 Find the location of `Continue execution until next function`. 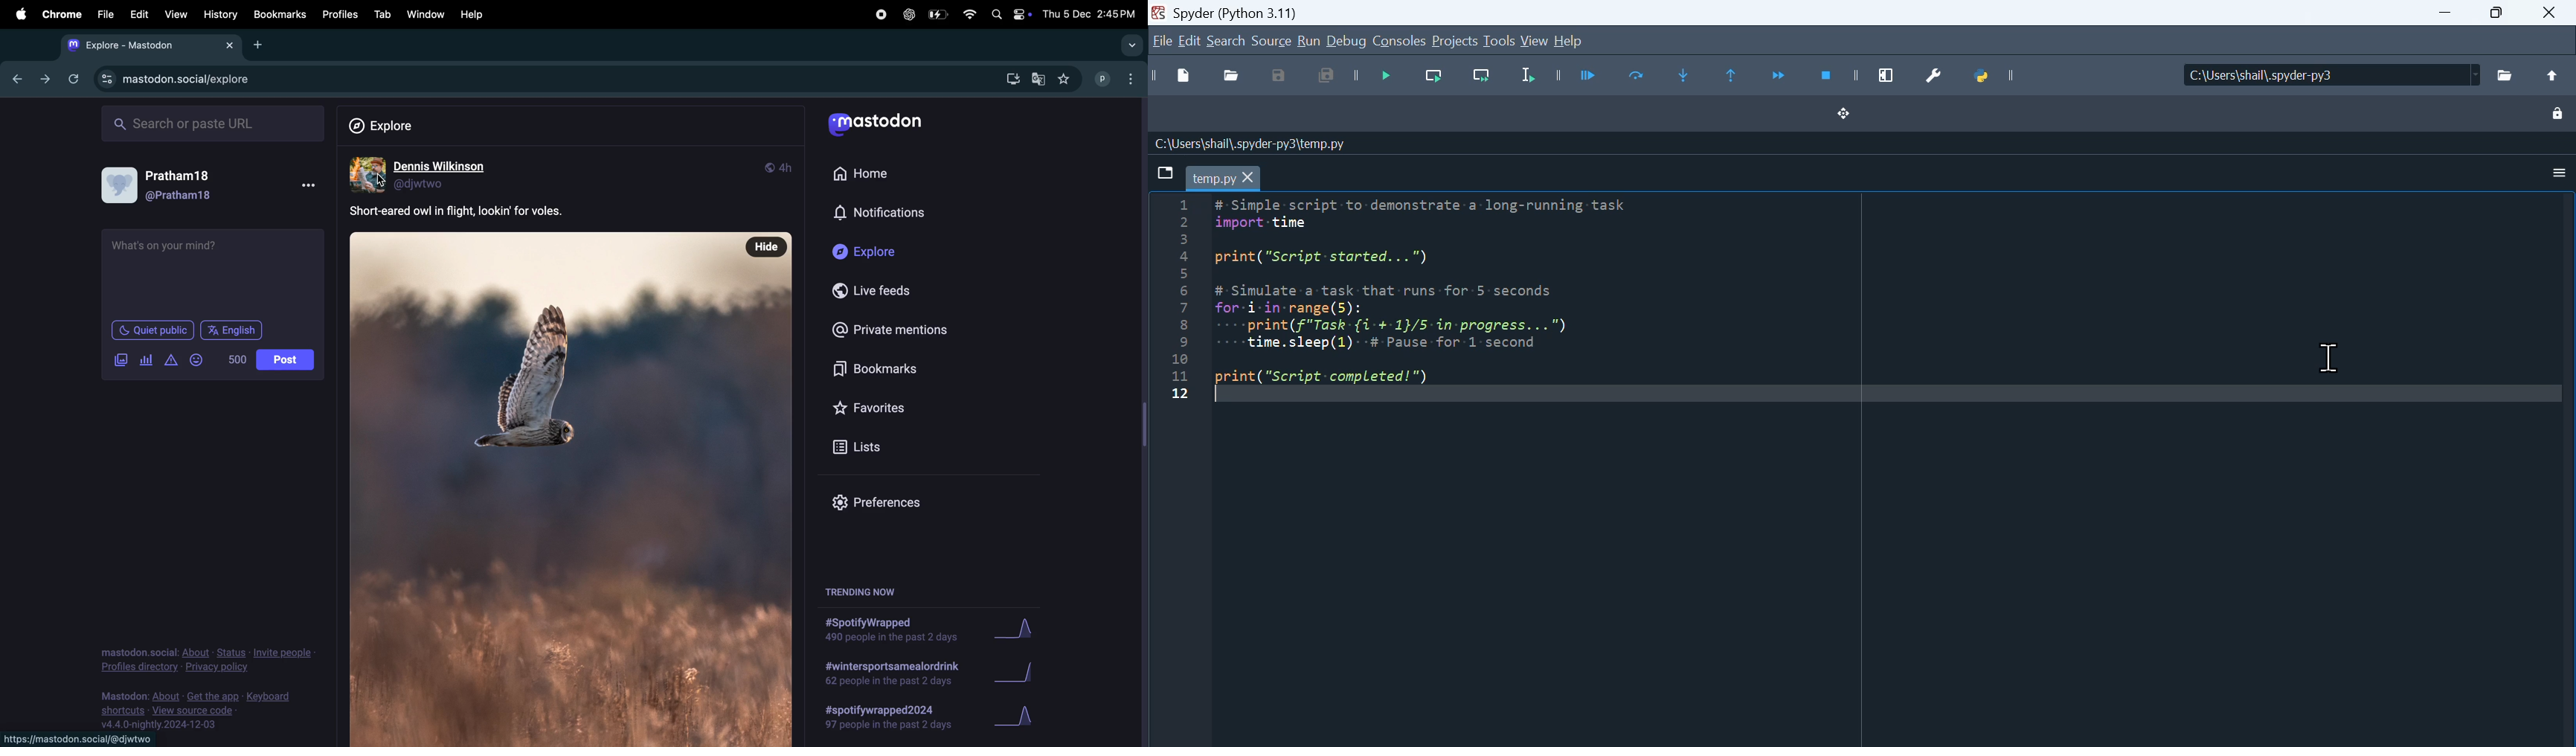

Continue execution until next function is located at coordinates (1782, 77).